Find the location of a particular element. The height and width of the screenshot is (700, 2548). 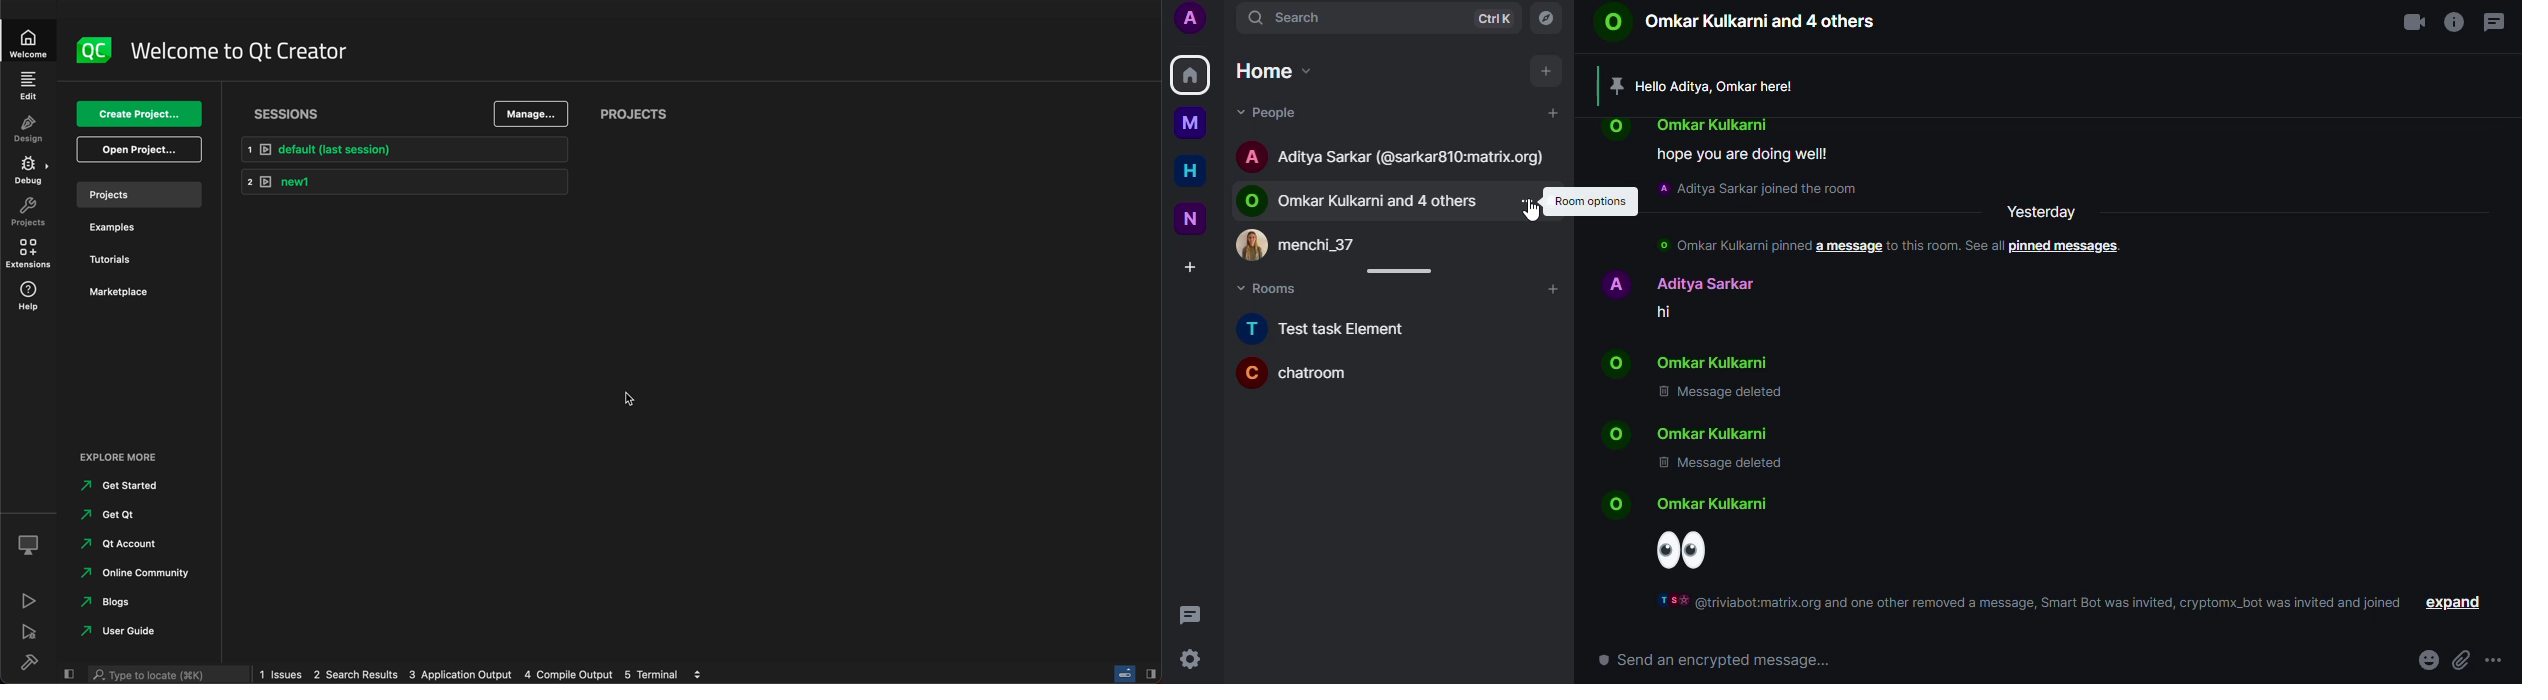

o is located at coordinates (1619, 363).